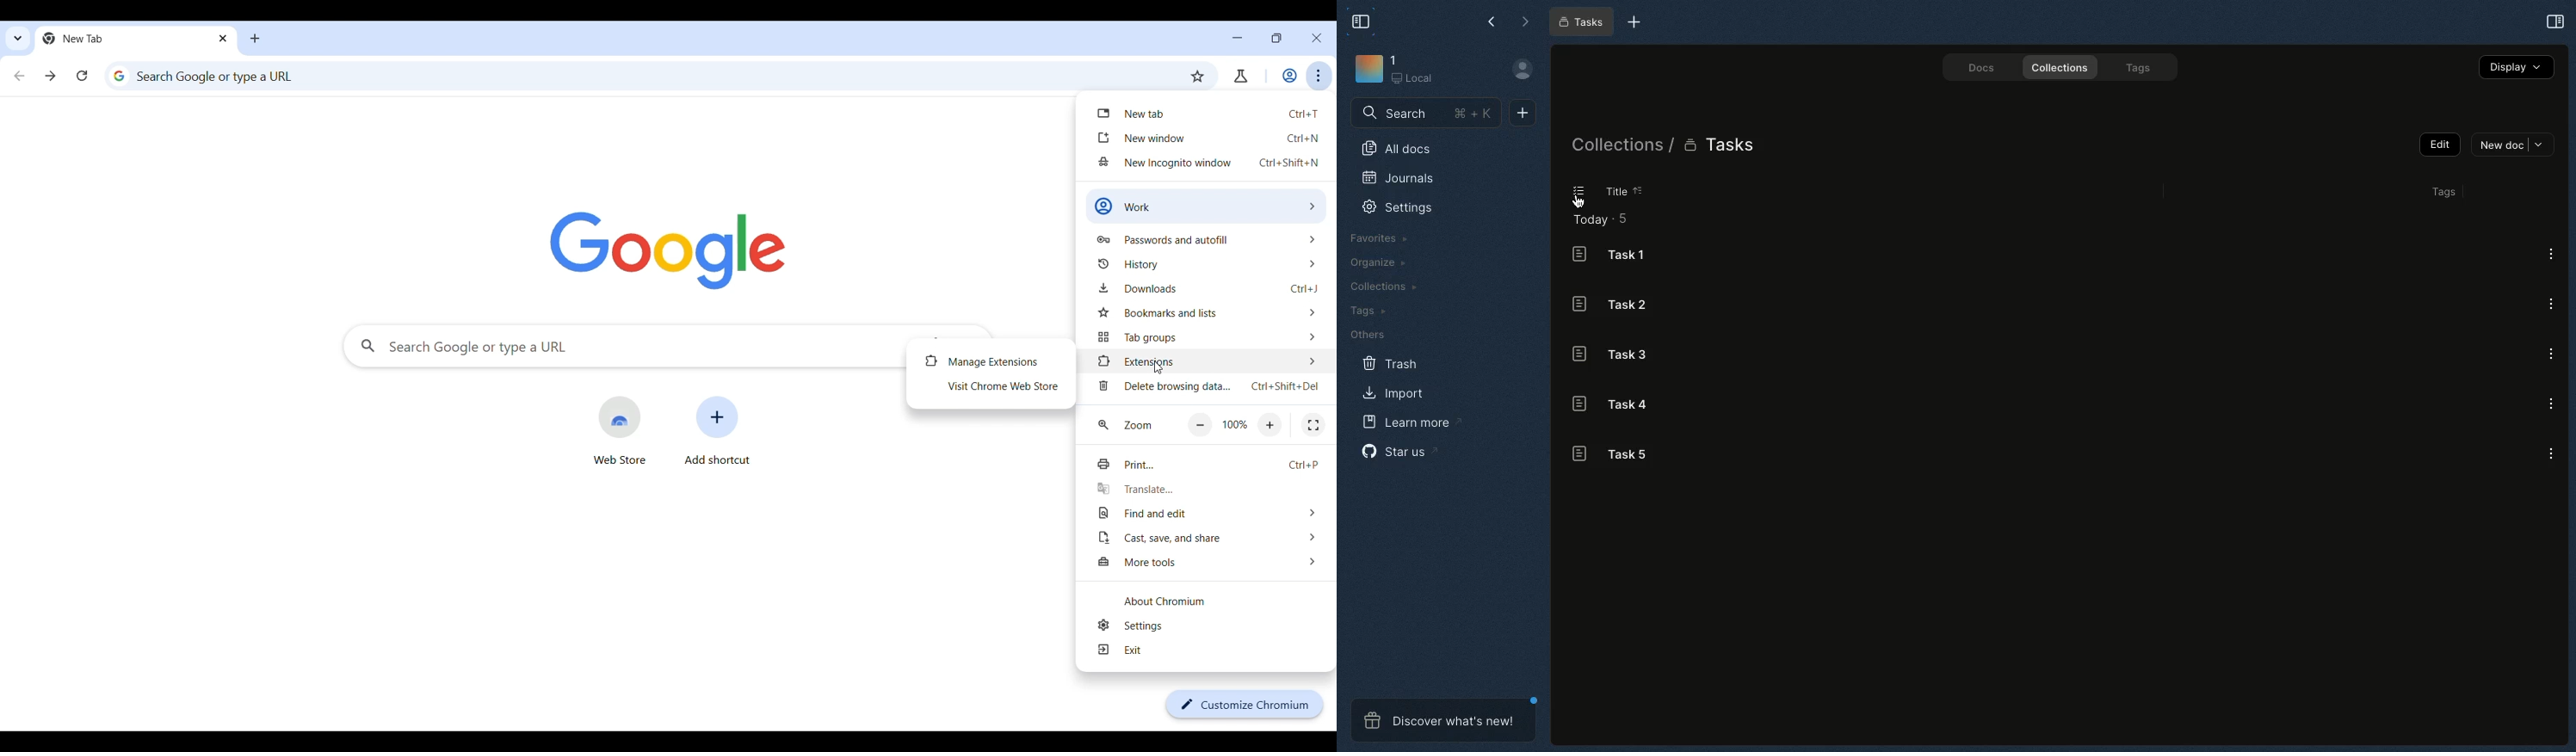  Describe the element at coordinates (1523, 114) in the screenshot. I see `New document` at that location.